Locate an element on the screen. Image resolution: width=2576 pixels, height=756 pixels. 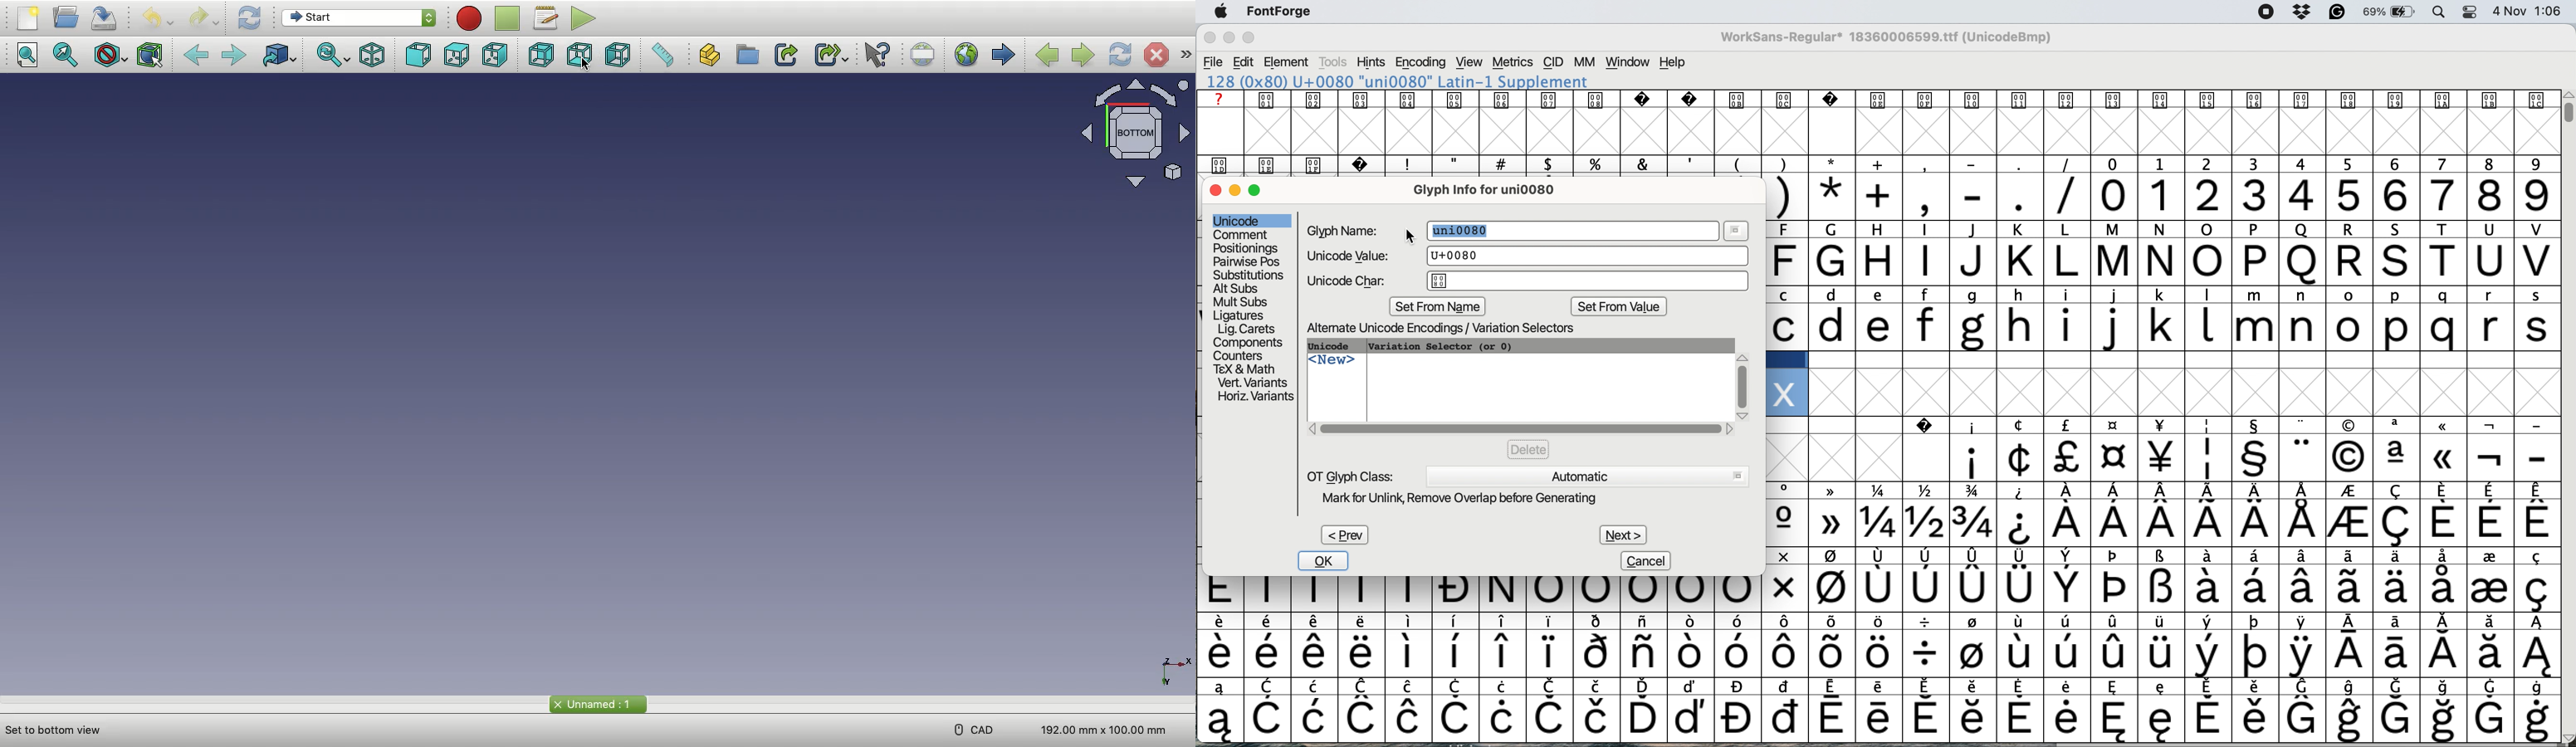
Left is located at coordinates (619, 56).